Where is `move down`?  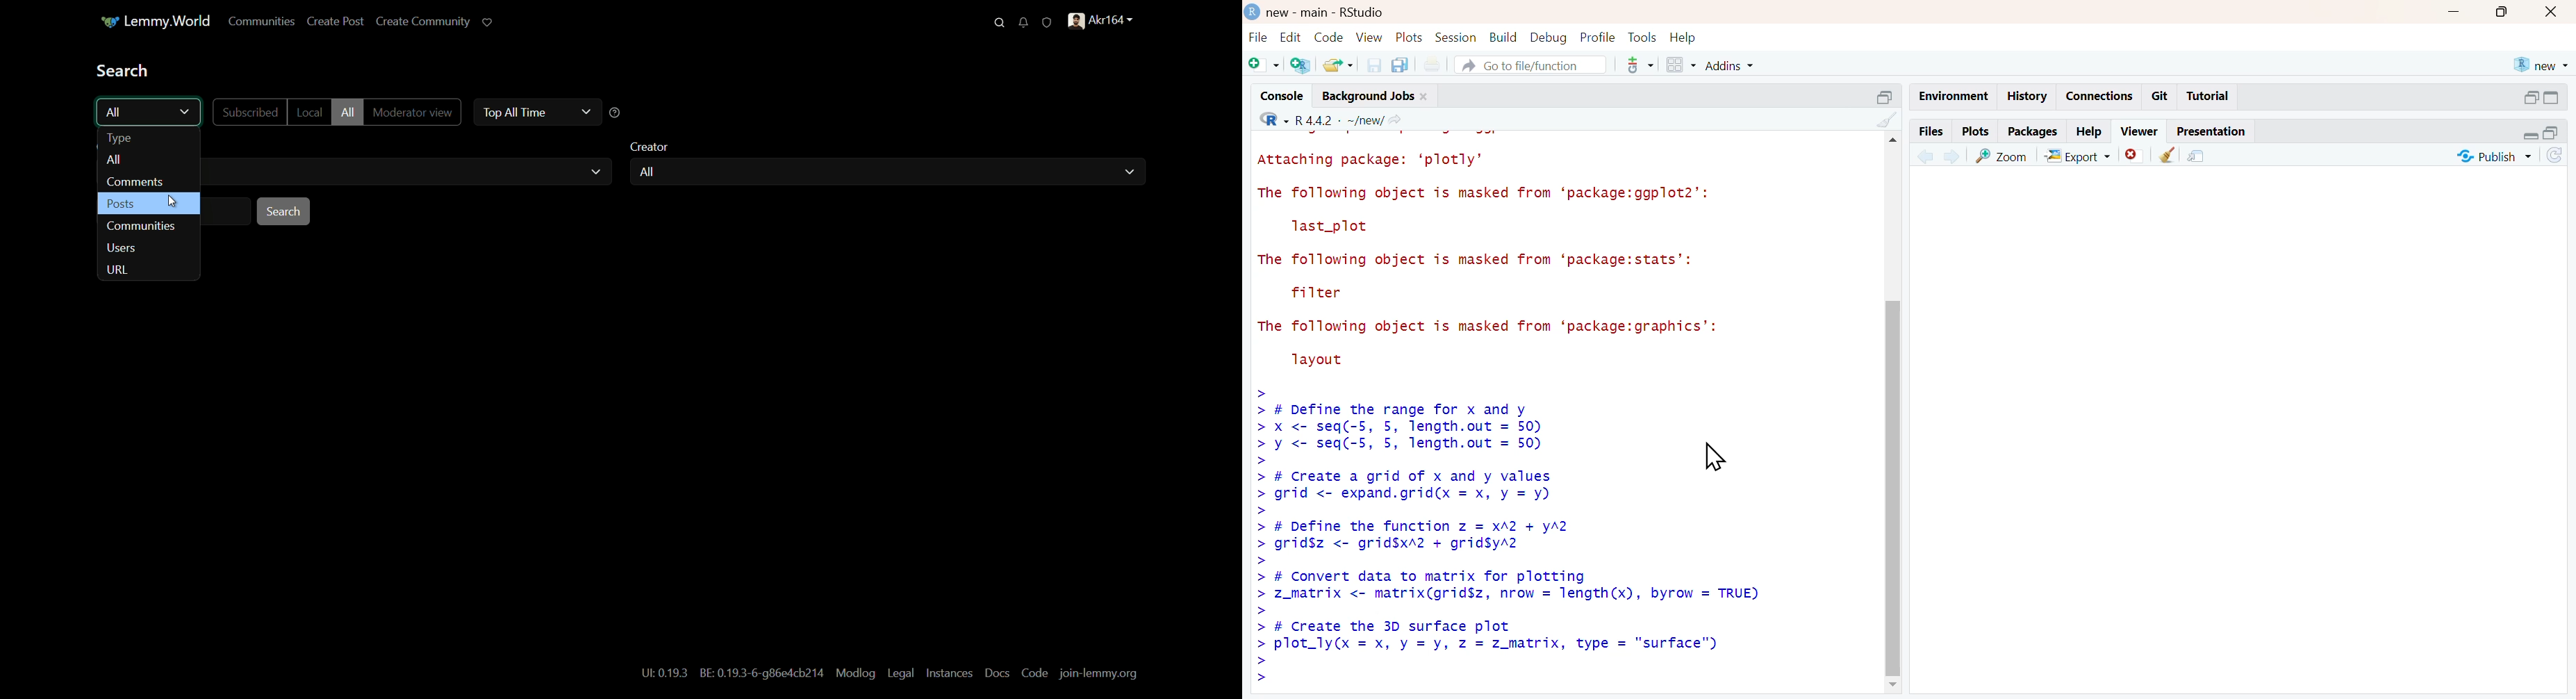
move down is located at coordinates (1892, 689).